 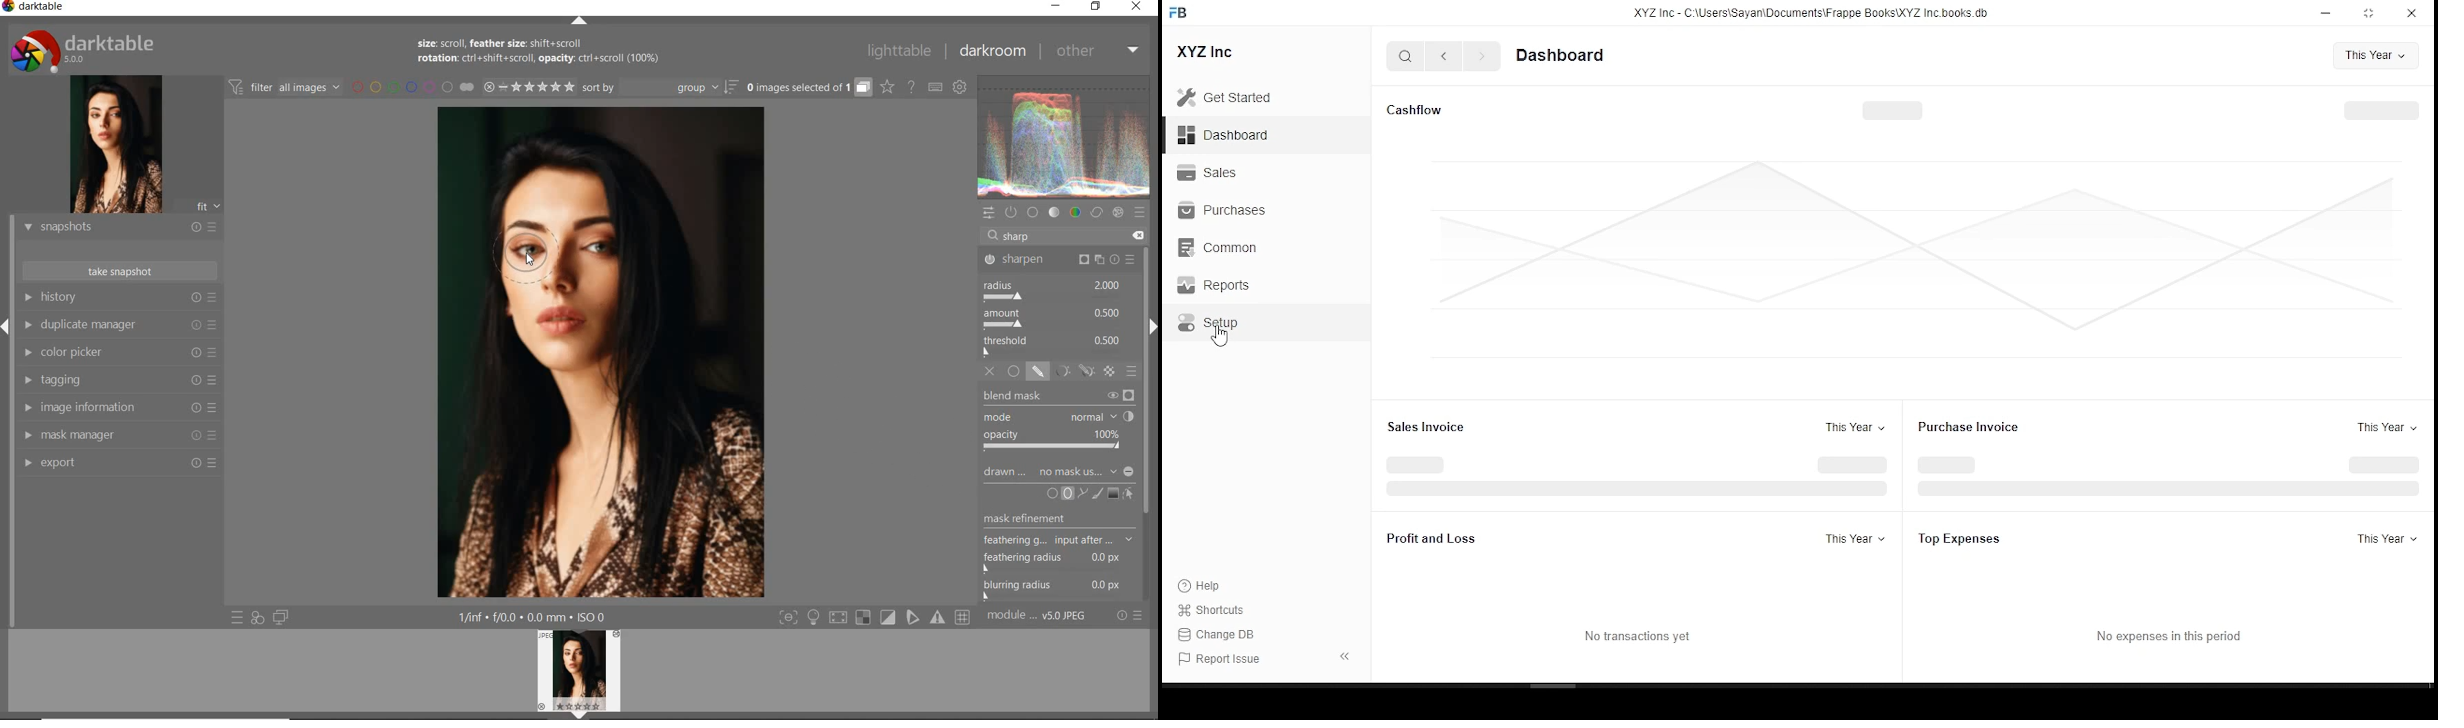 I want to click on top expenses, so click(x=1974, y=538).